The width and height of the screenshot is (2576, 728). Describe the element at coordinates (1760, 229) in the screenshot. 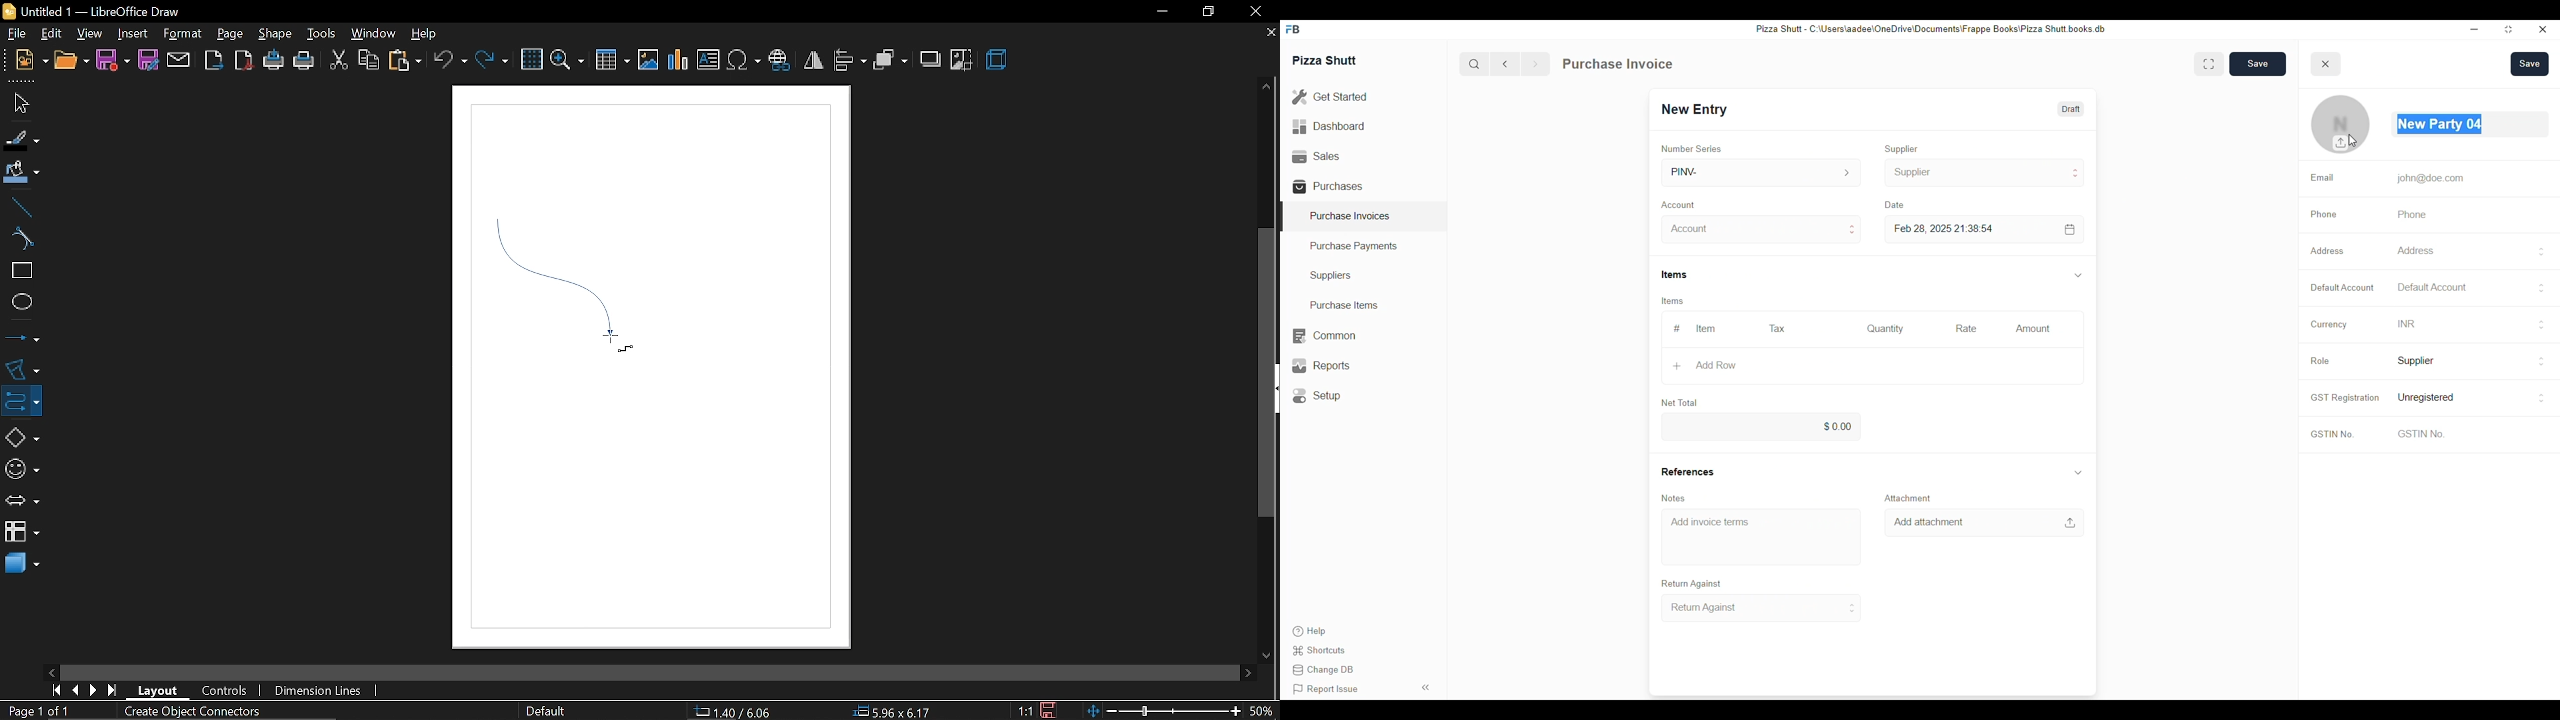

I see `Account` at that location.